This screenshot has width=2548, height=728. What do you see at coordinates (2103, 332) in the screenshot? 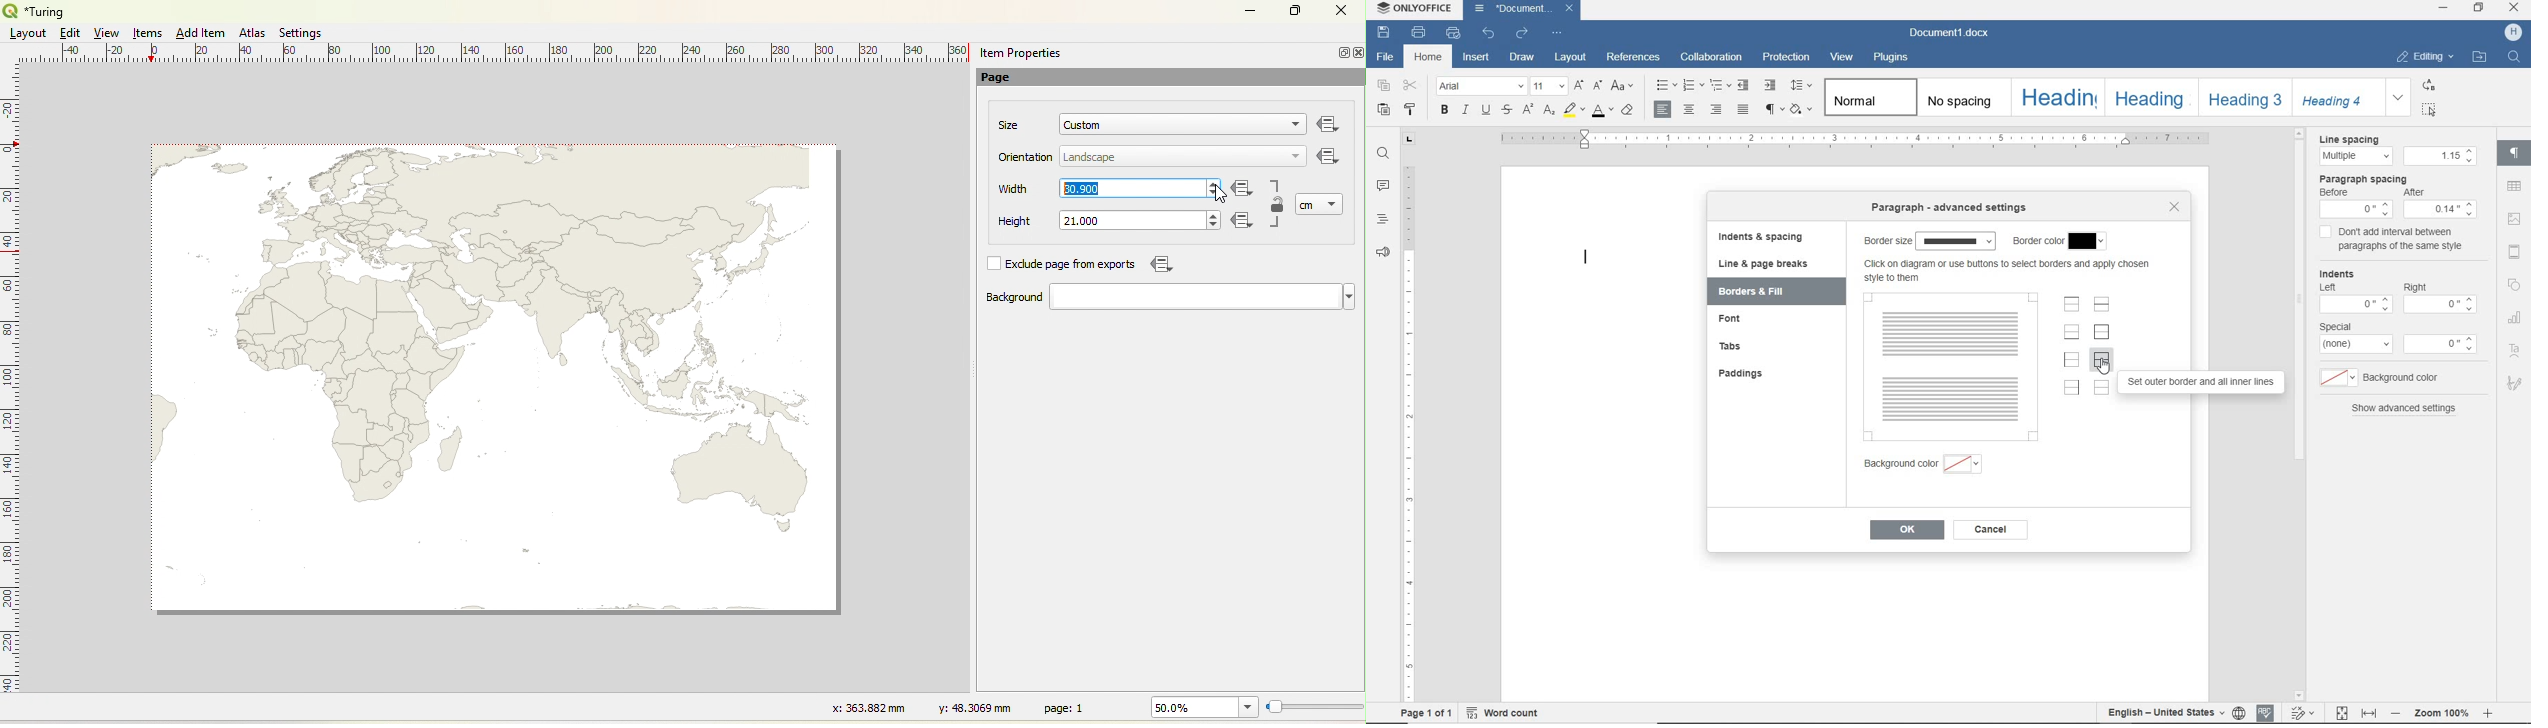
I see `set outer border` at bounding box center [2103, 332].